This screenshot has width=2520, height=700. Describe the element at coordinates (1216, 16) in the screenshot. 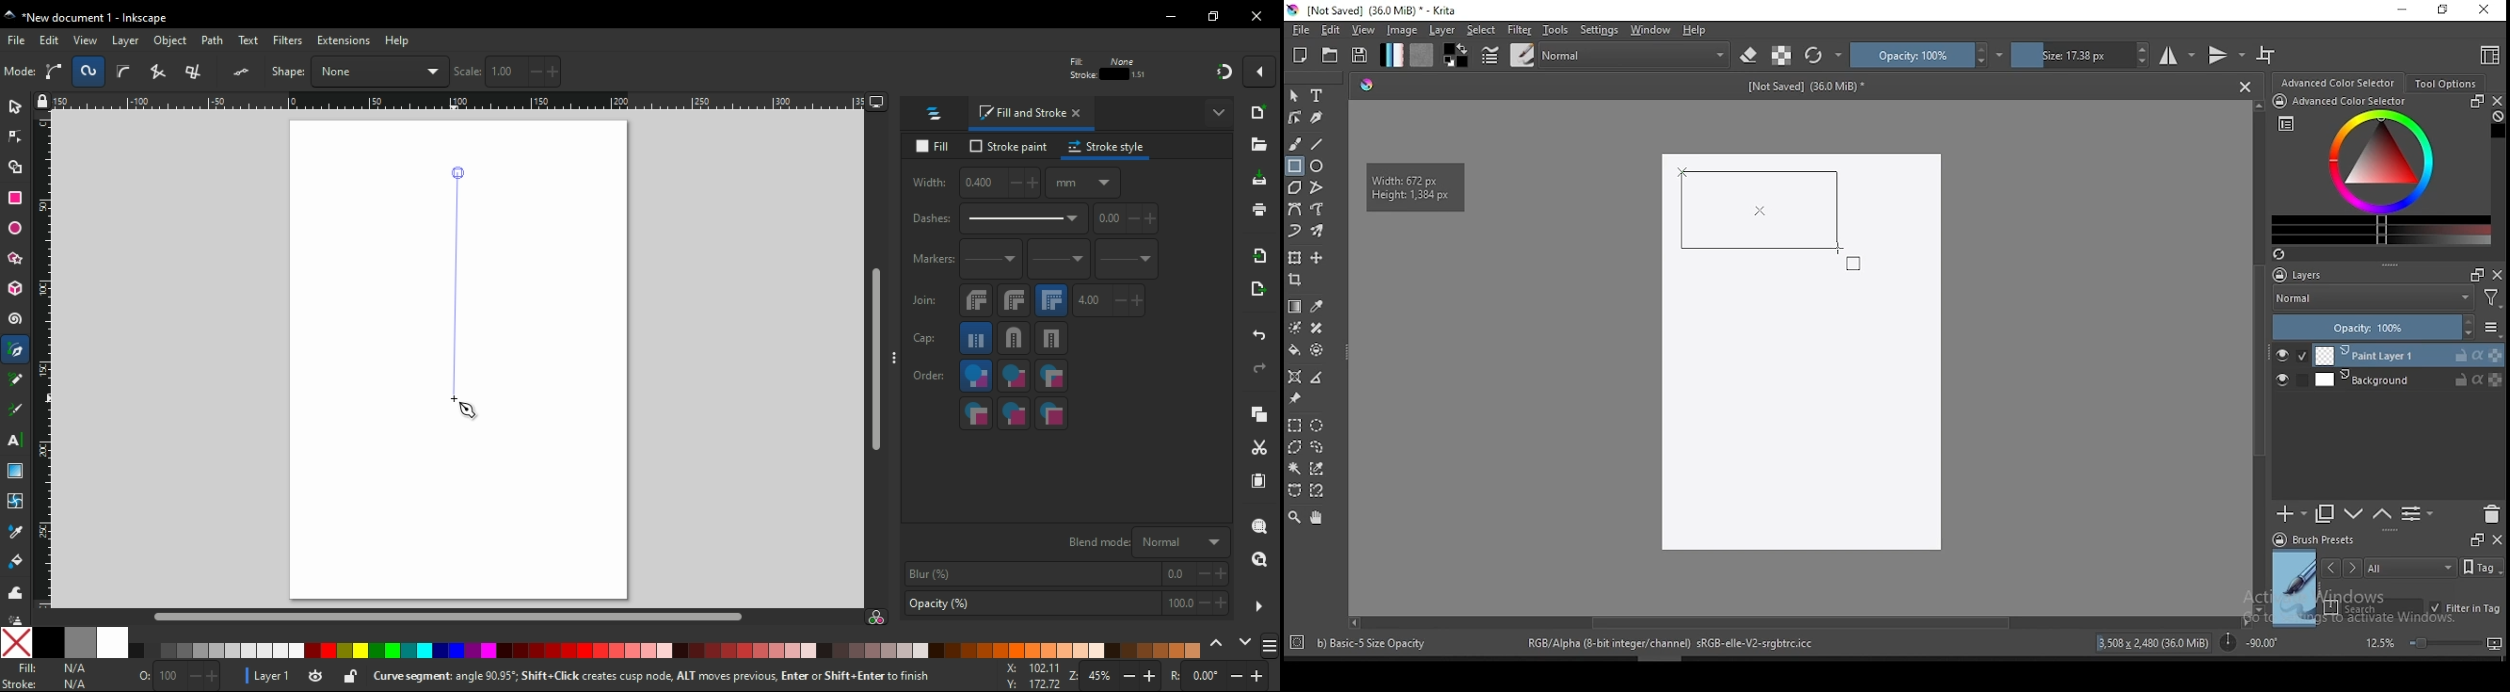

I see `restore` at that location.